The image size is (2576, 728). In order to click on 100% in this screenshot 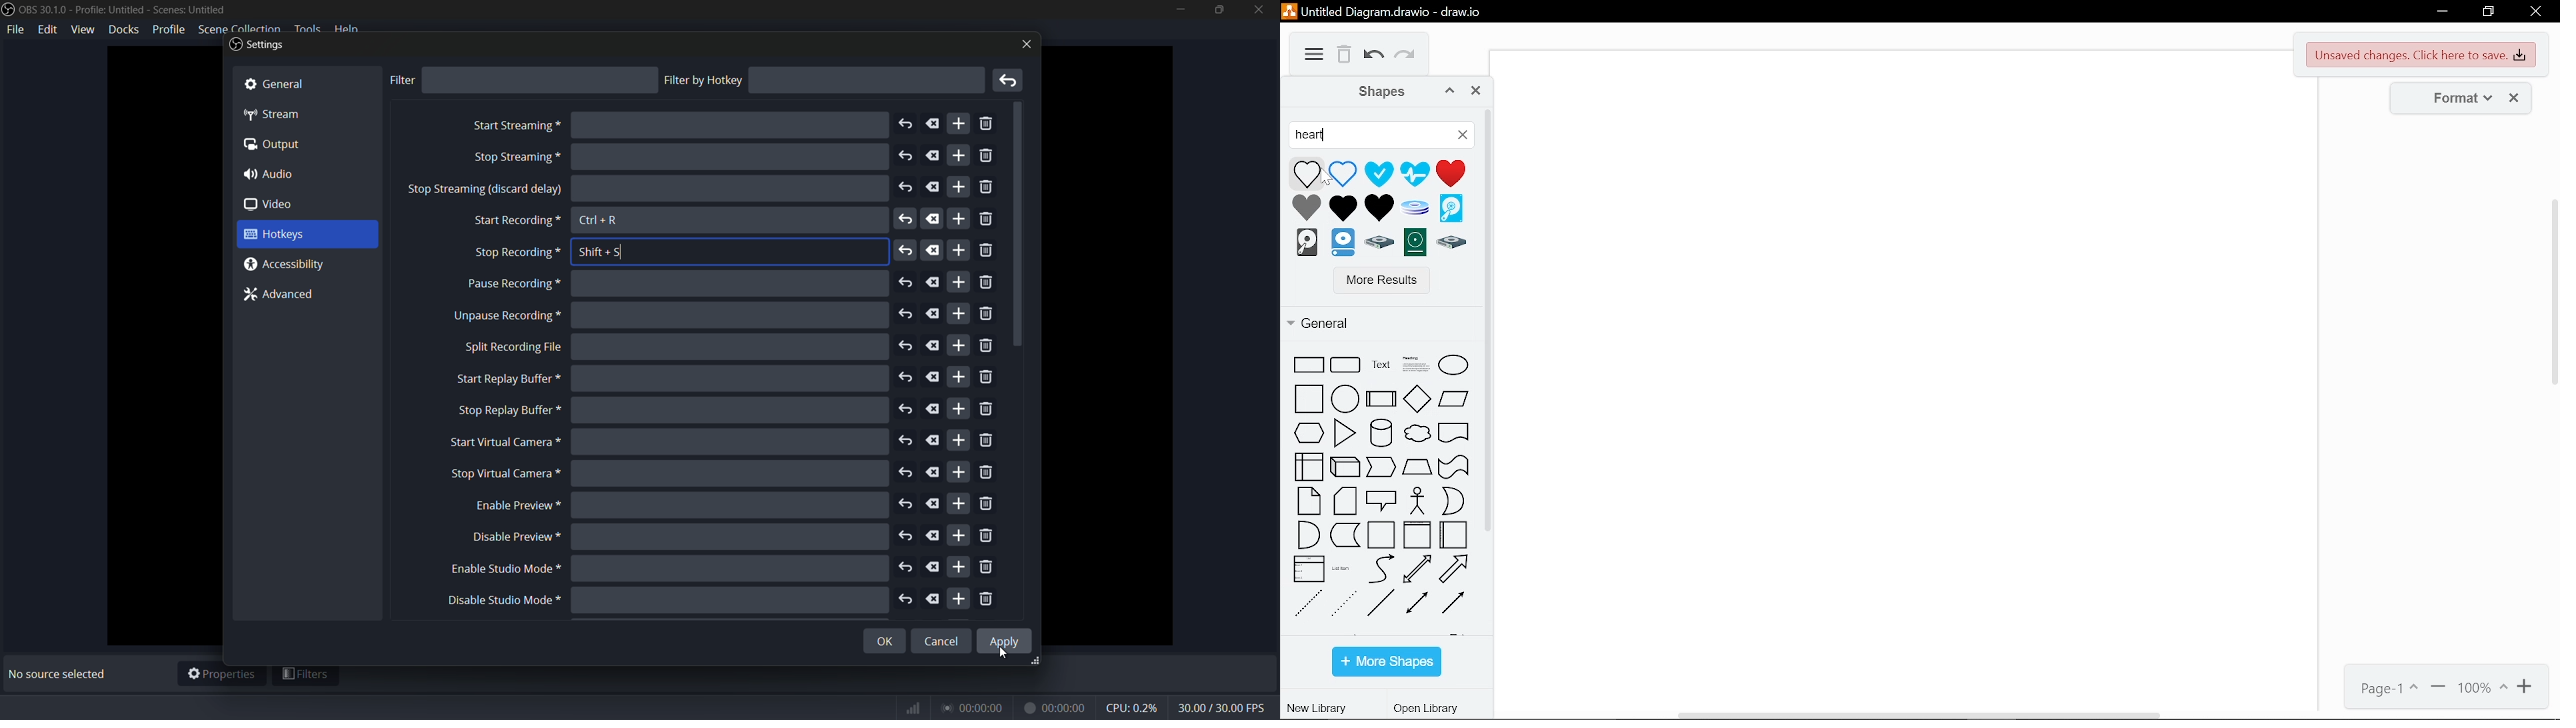, I will do `click(2483, 688)`.